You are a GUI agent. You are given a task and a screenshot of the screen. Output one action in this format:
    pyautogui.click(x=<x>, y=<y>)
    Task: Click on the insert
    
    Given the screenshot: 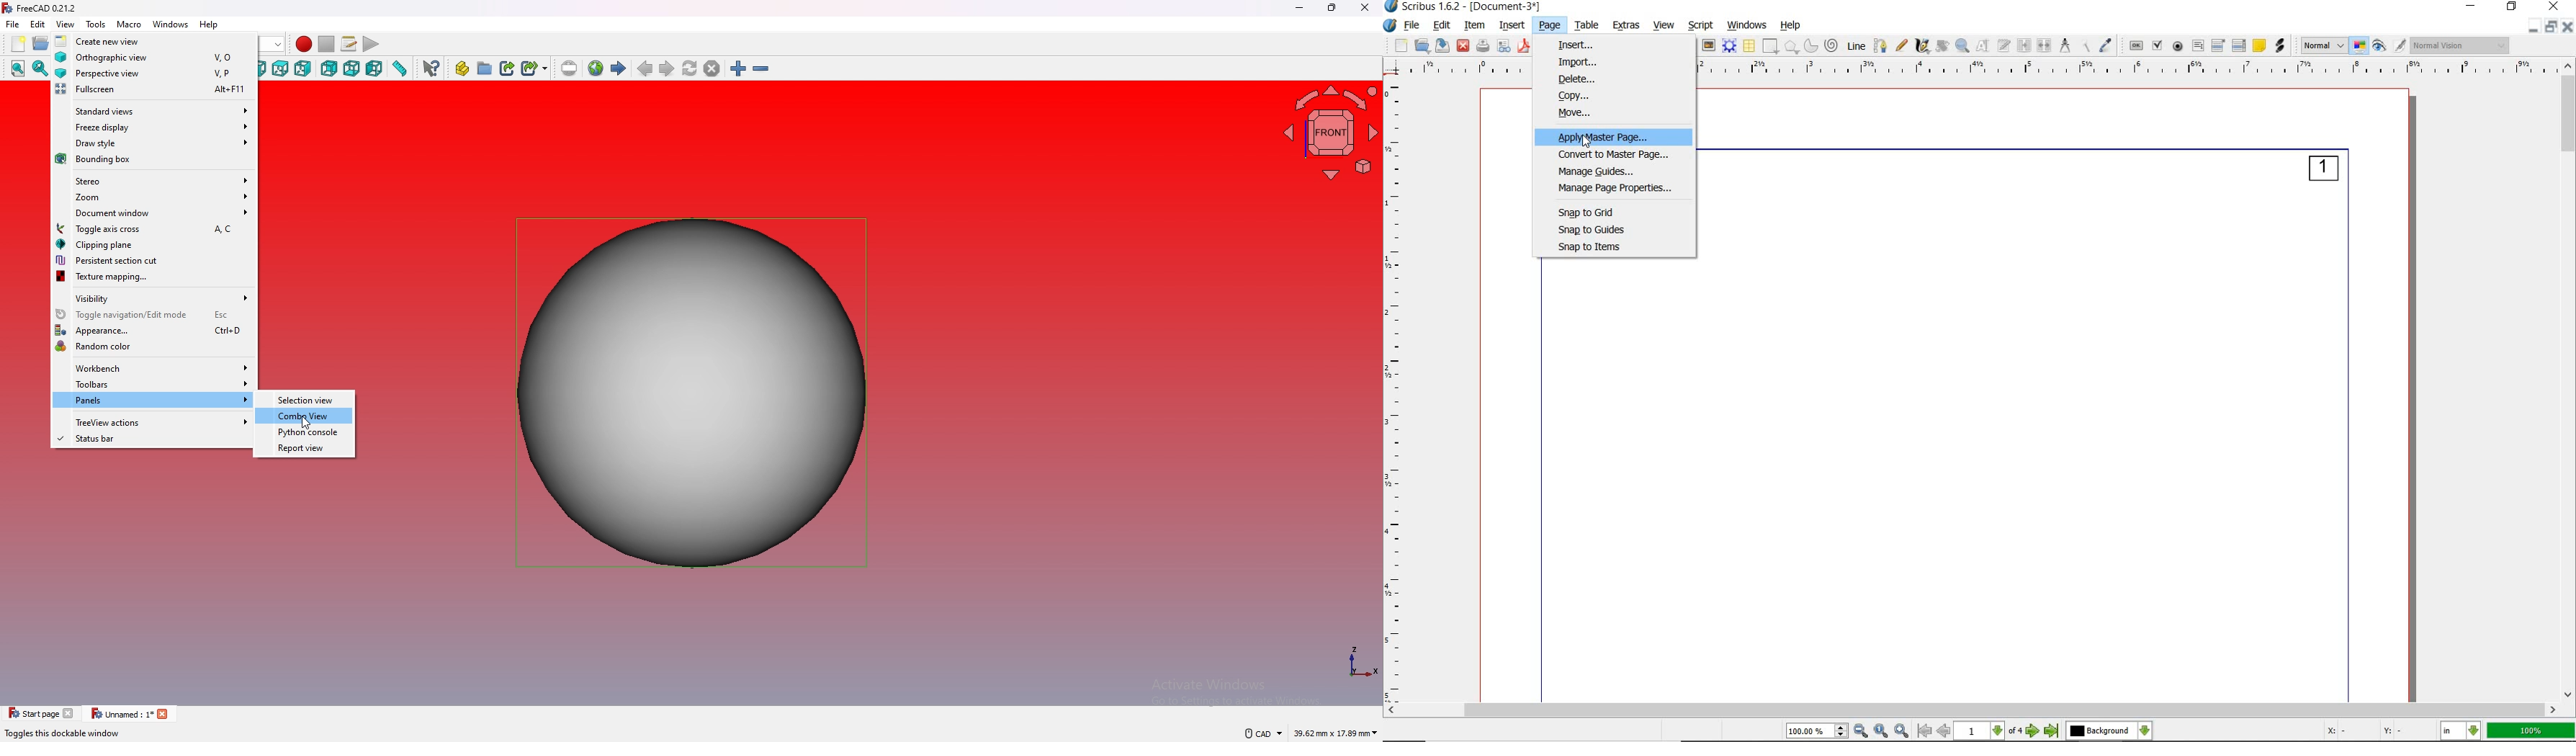 What is the action you would take?
    pyautogui.click(x=1579, y=45)
    